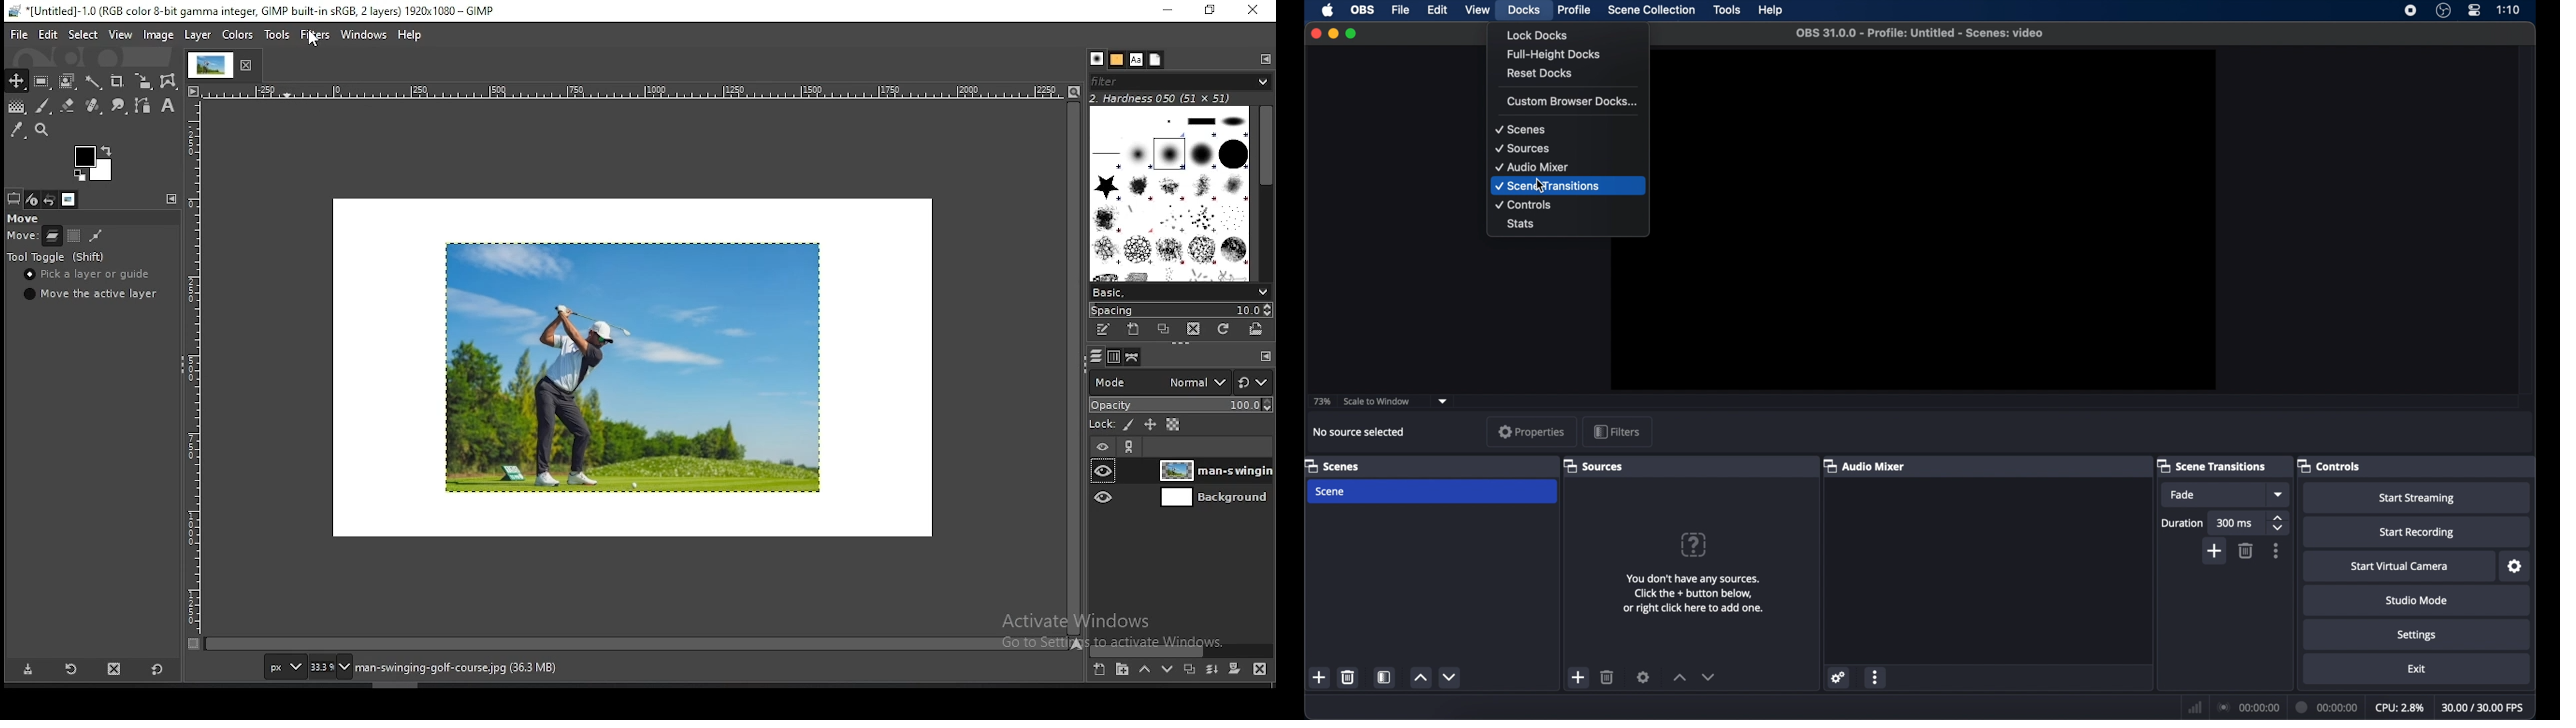 This screenshot has width=2576, height=728. I want to click on move tool, so click(16, 81).